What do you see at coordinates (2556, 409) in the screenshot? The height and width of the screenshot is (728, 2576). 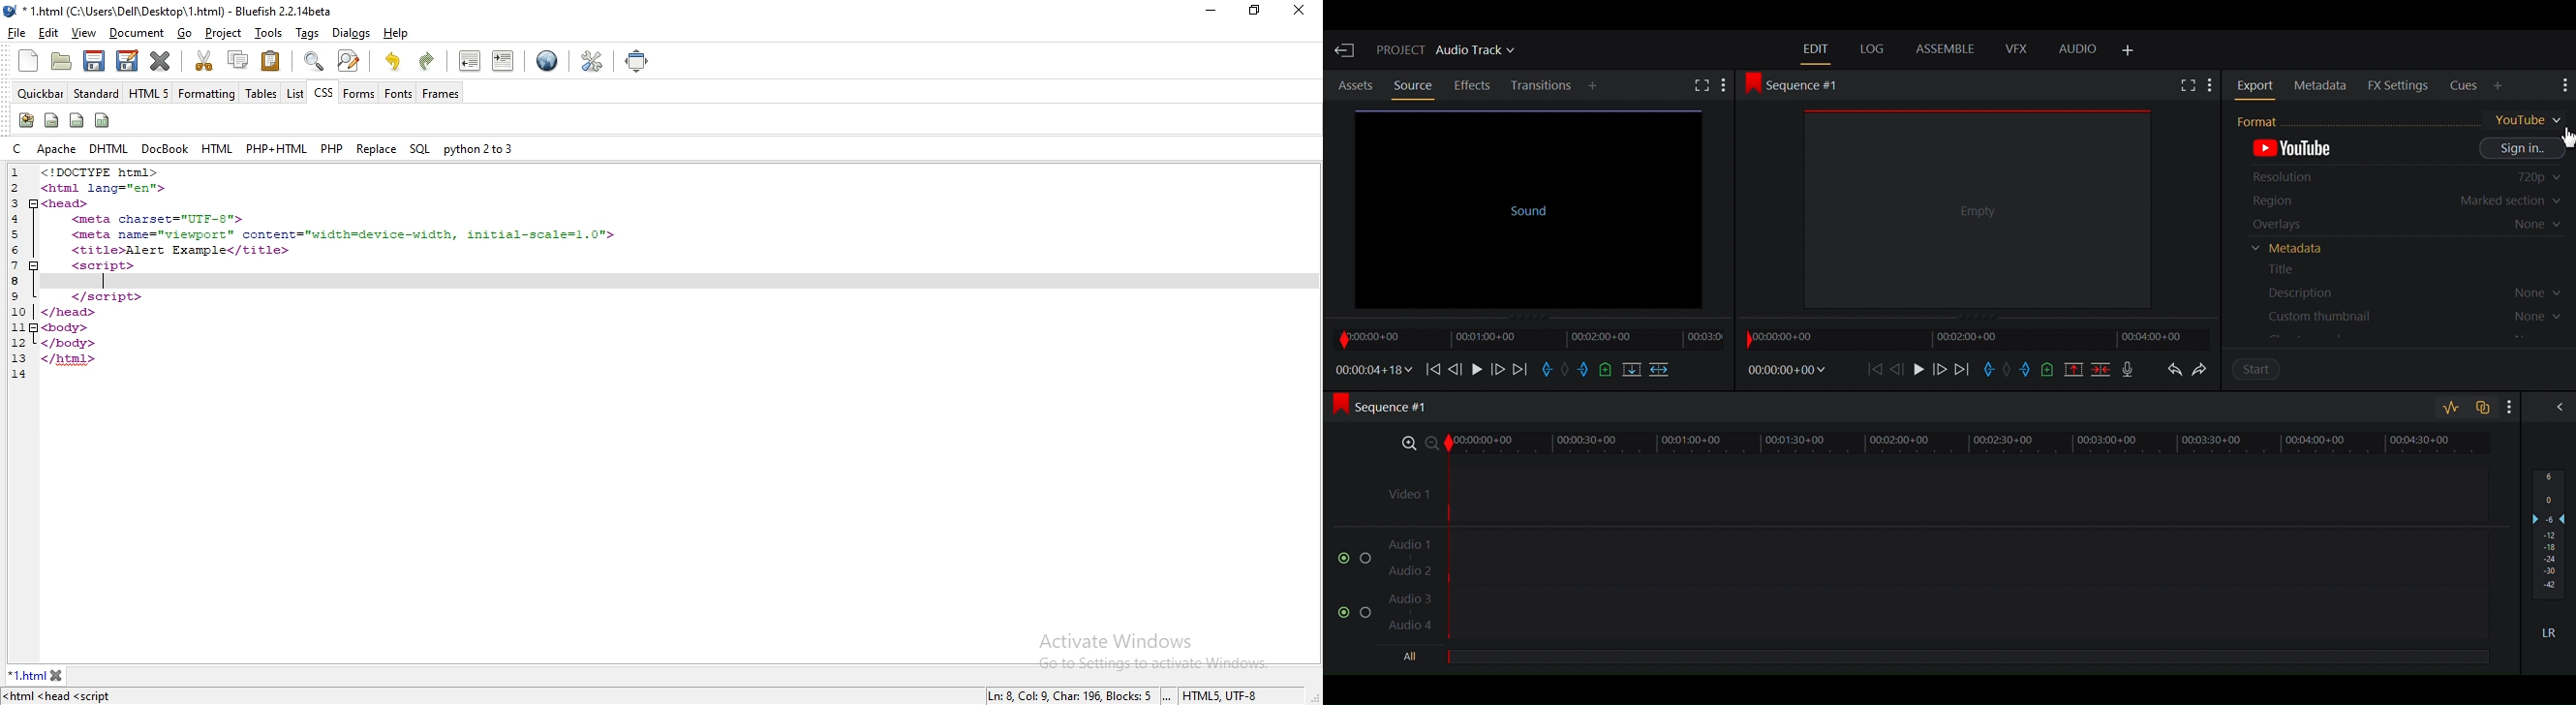 I see `Show/Hide the Full audio mix` at bounding box center [2556, 409].